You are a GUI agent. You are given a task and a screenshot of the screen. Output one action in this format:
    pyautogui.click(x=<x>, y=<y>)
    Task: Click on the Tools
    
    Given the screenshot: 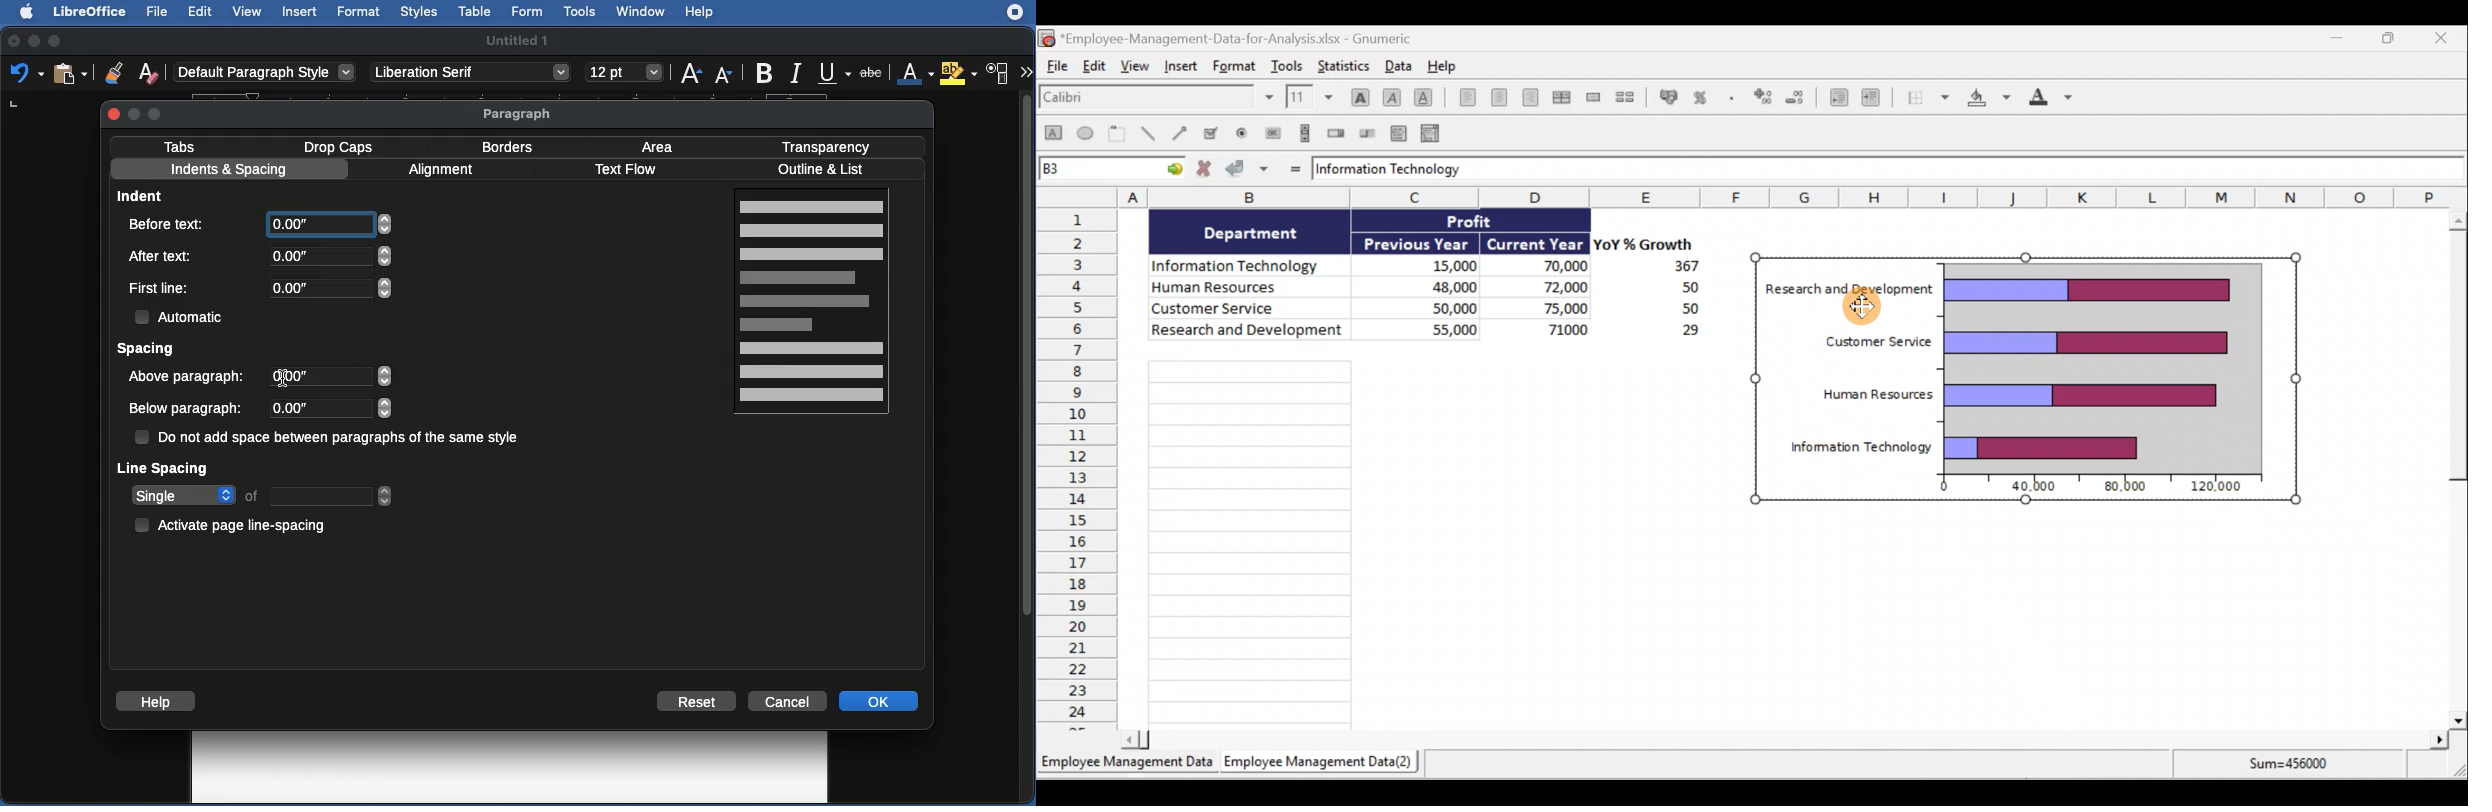 What is the action you would take?
    pyautogui.click(x=1290, y=64)
    